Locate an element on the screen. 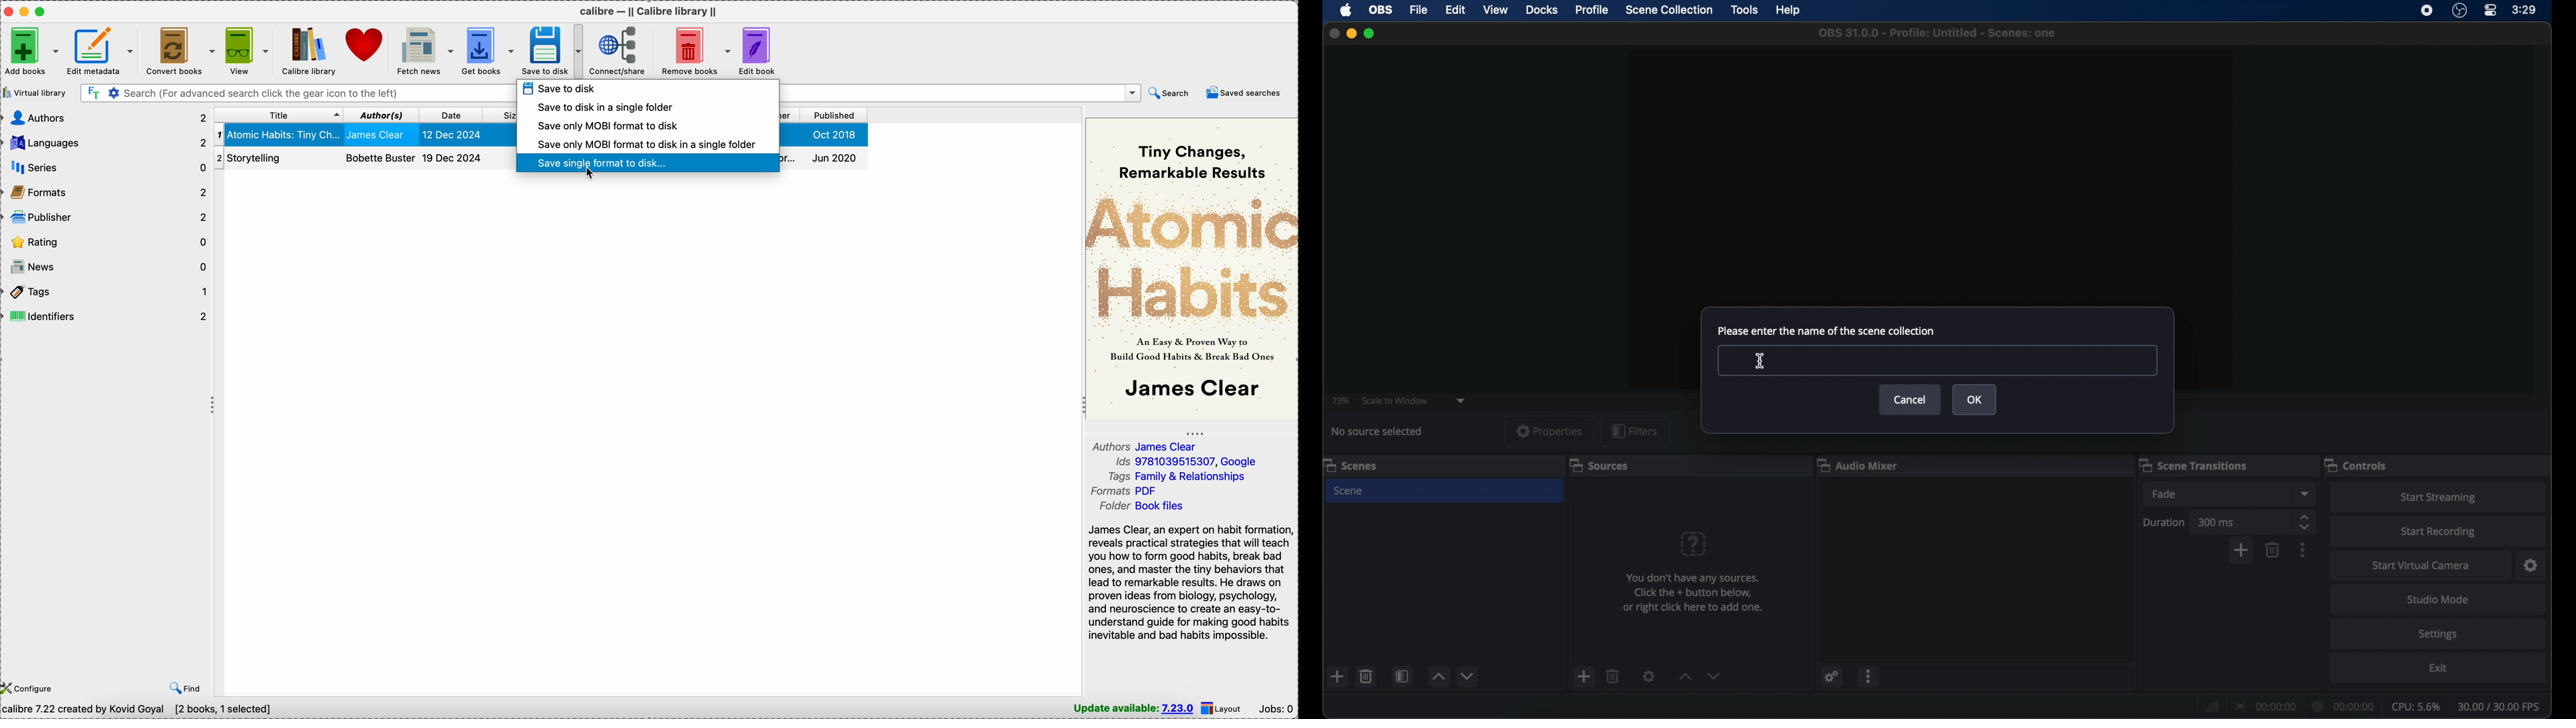  add books is located at coordinates (32, 50).